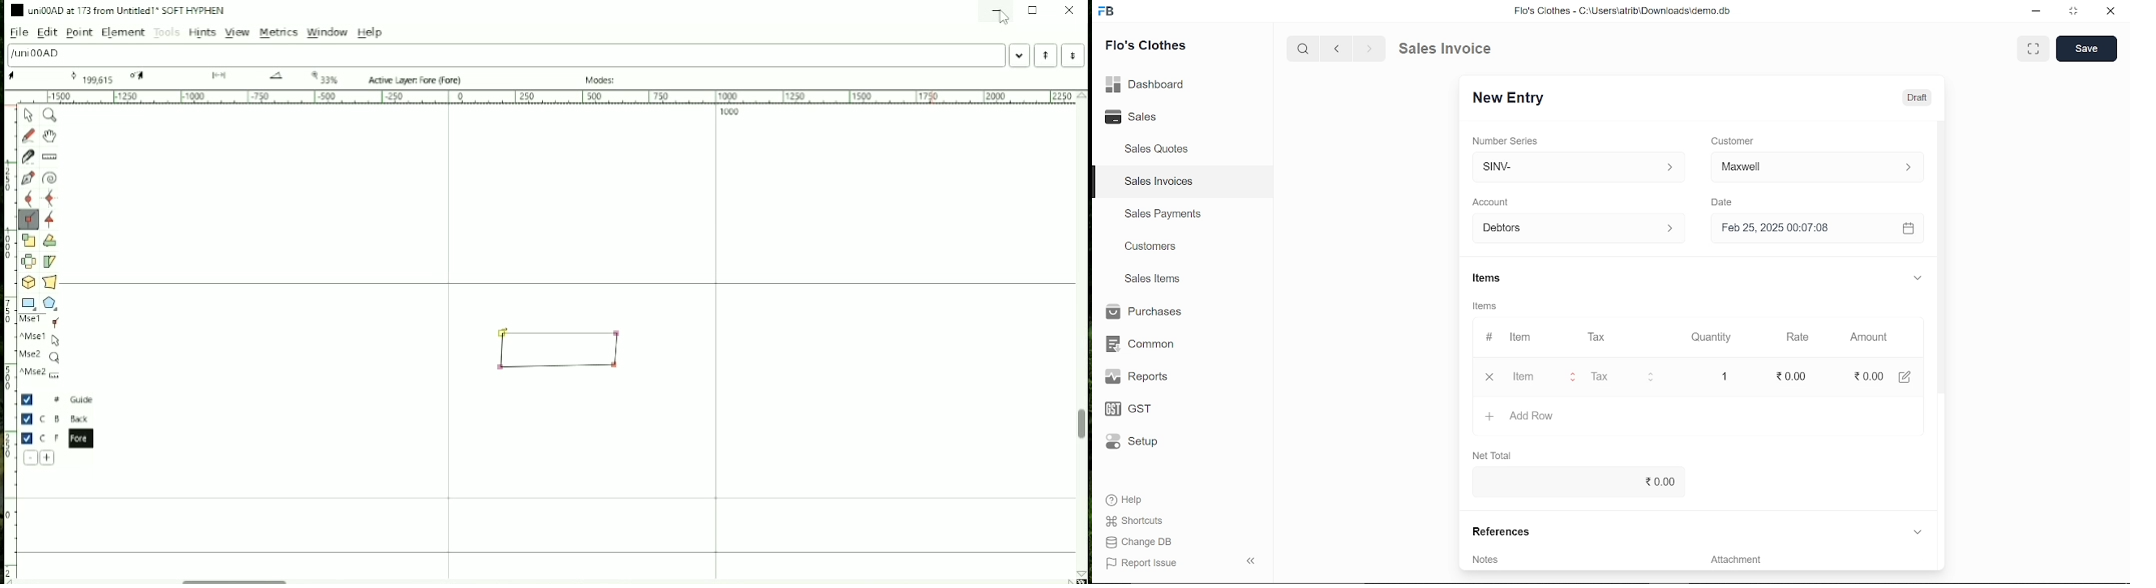  What do you see at coordinates (1575, 228) in the screenshot?
I see `Debtors` at bounding box center [1575, 228].